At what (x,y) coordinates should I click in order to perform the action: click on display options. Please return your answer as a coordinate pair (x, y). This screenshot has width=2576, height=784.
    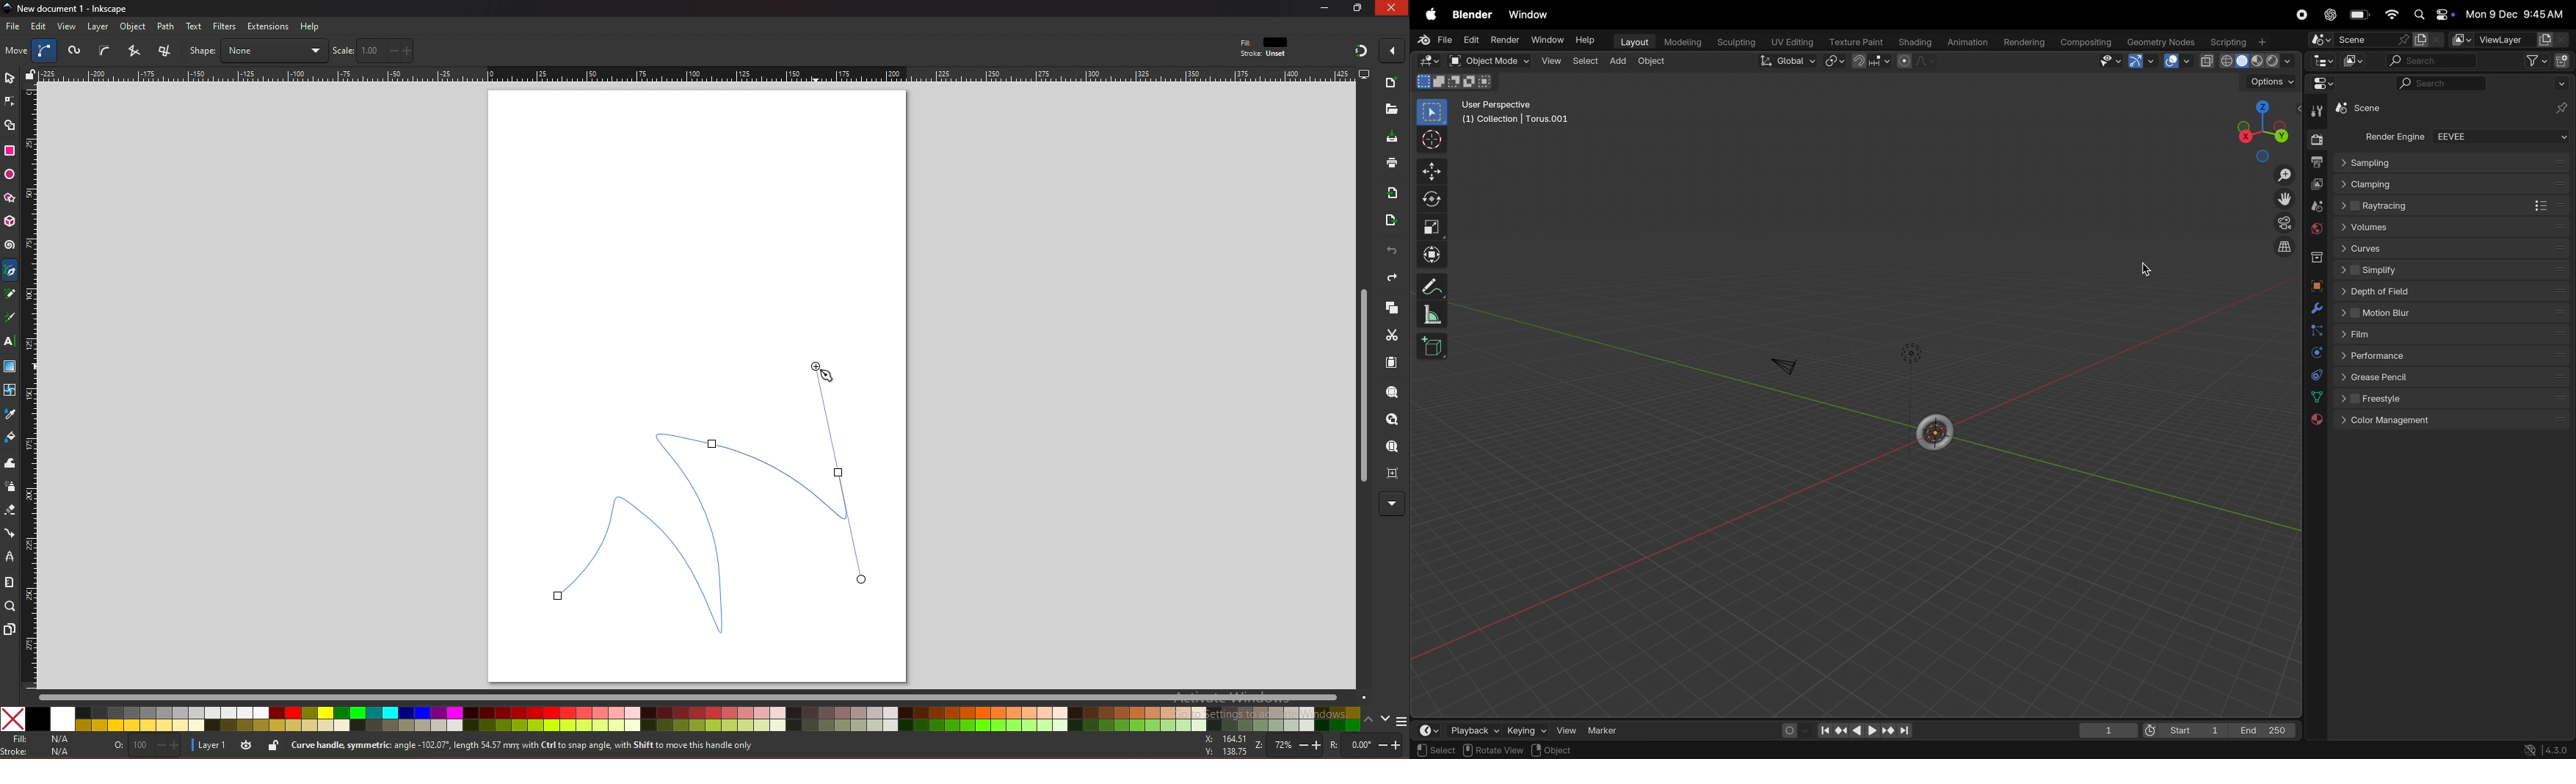
    Looking at the image, I should click on (1363, 73).